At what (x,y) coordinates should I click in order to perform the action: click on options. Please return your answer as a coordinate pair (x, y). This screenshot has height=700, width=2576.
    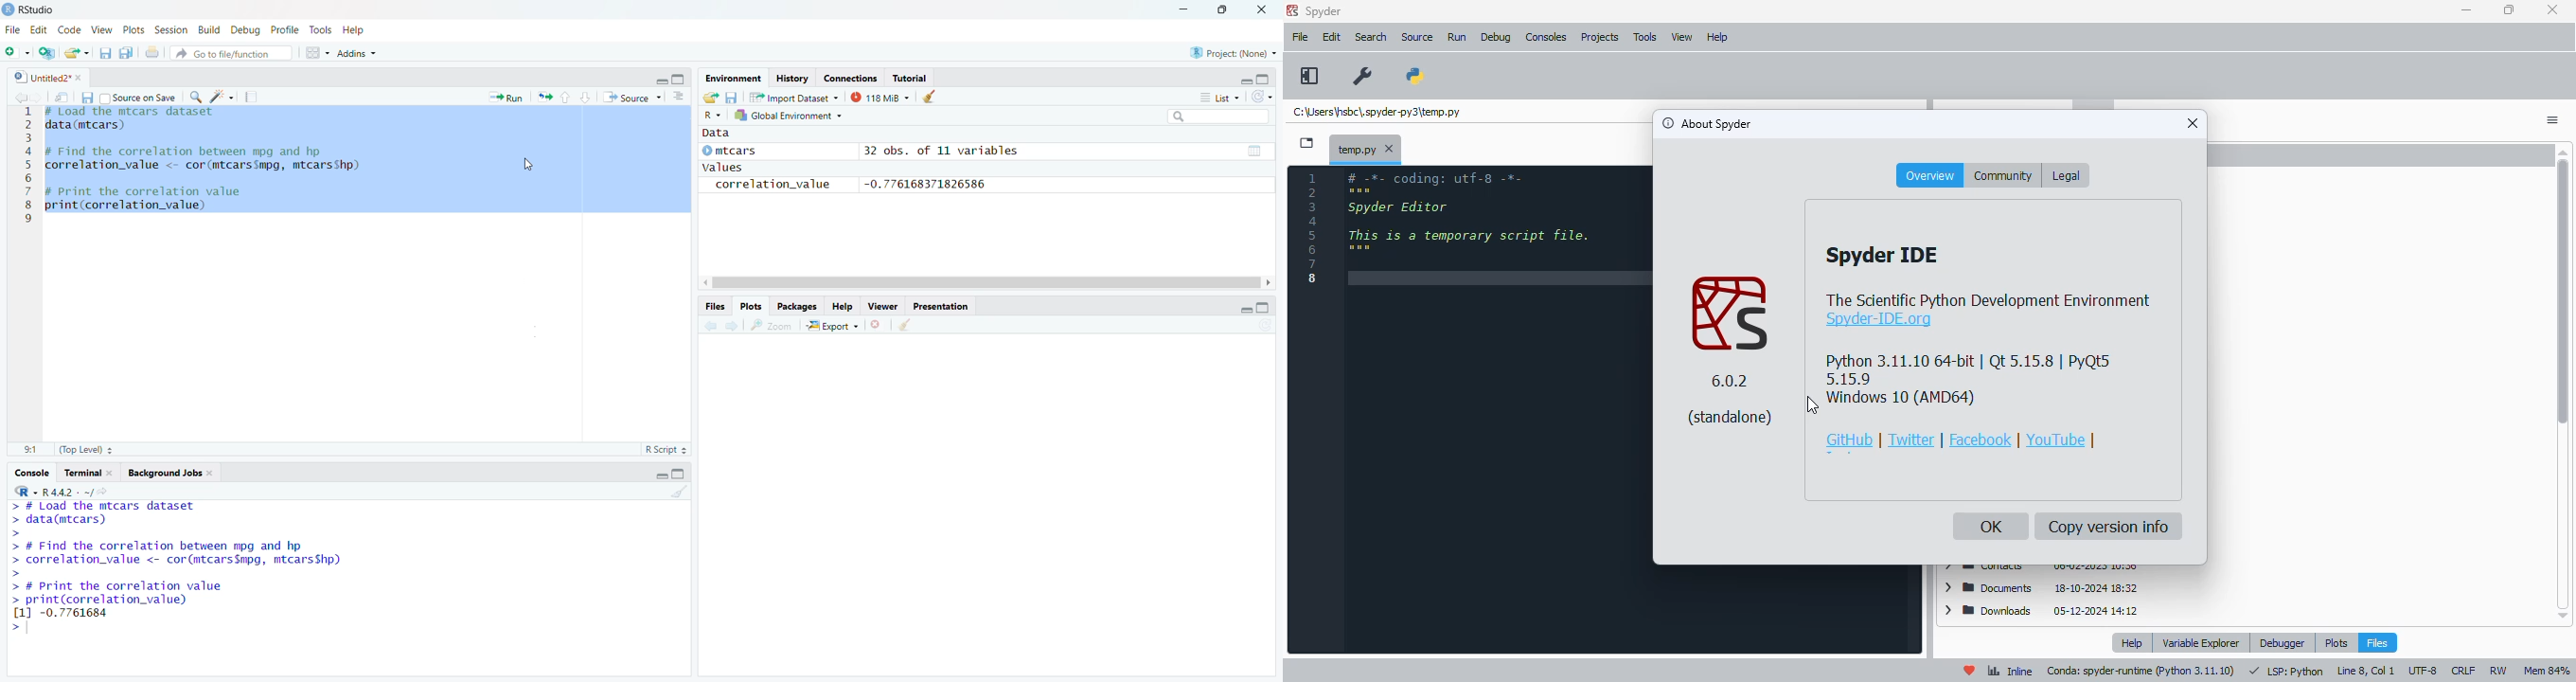
    Looking at the image, I should click on (2554, 120).